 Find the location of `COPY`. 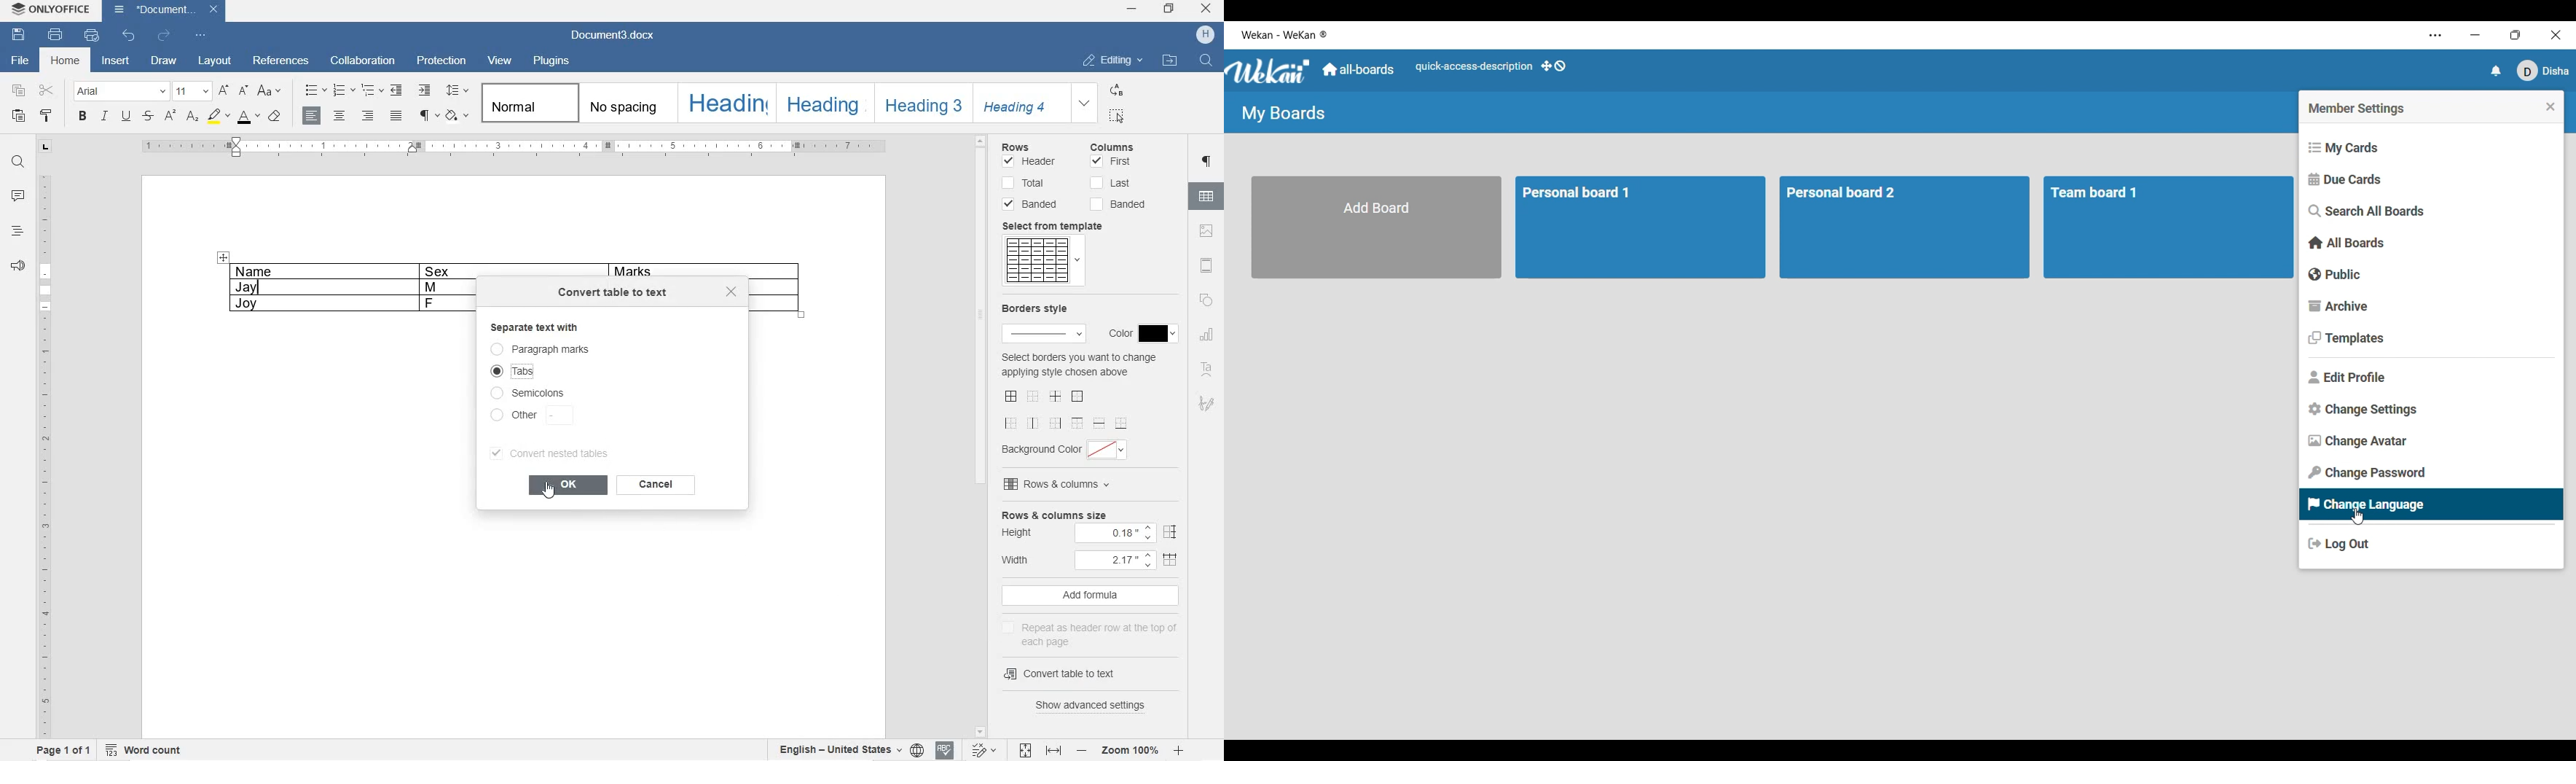

COPY is located at coordinates (18, 91).